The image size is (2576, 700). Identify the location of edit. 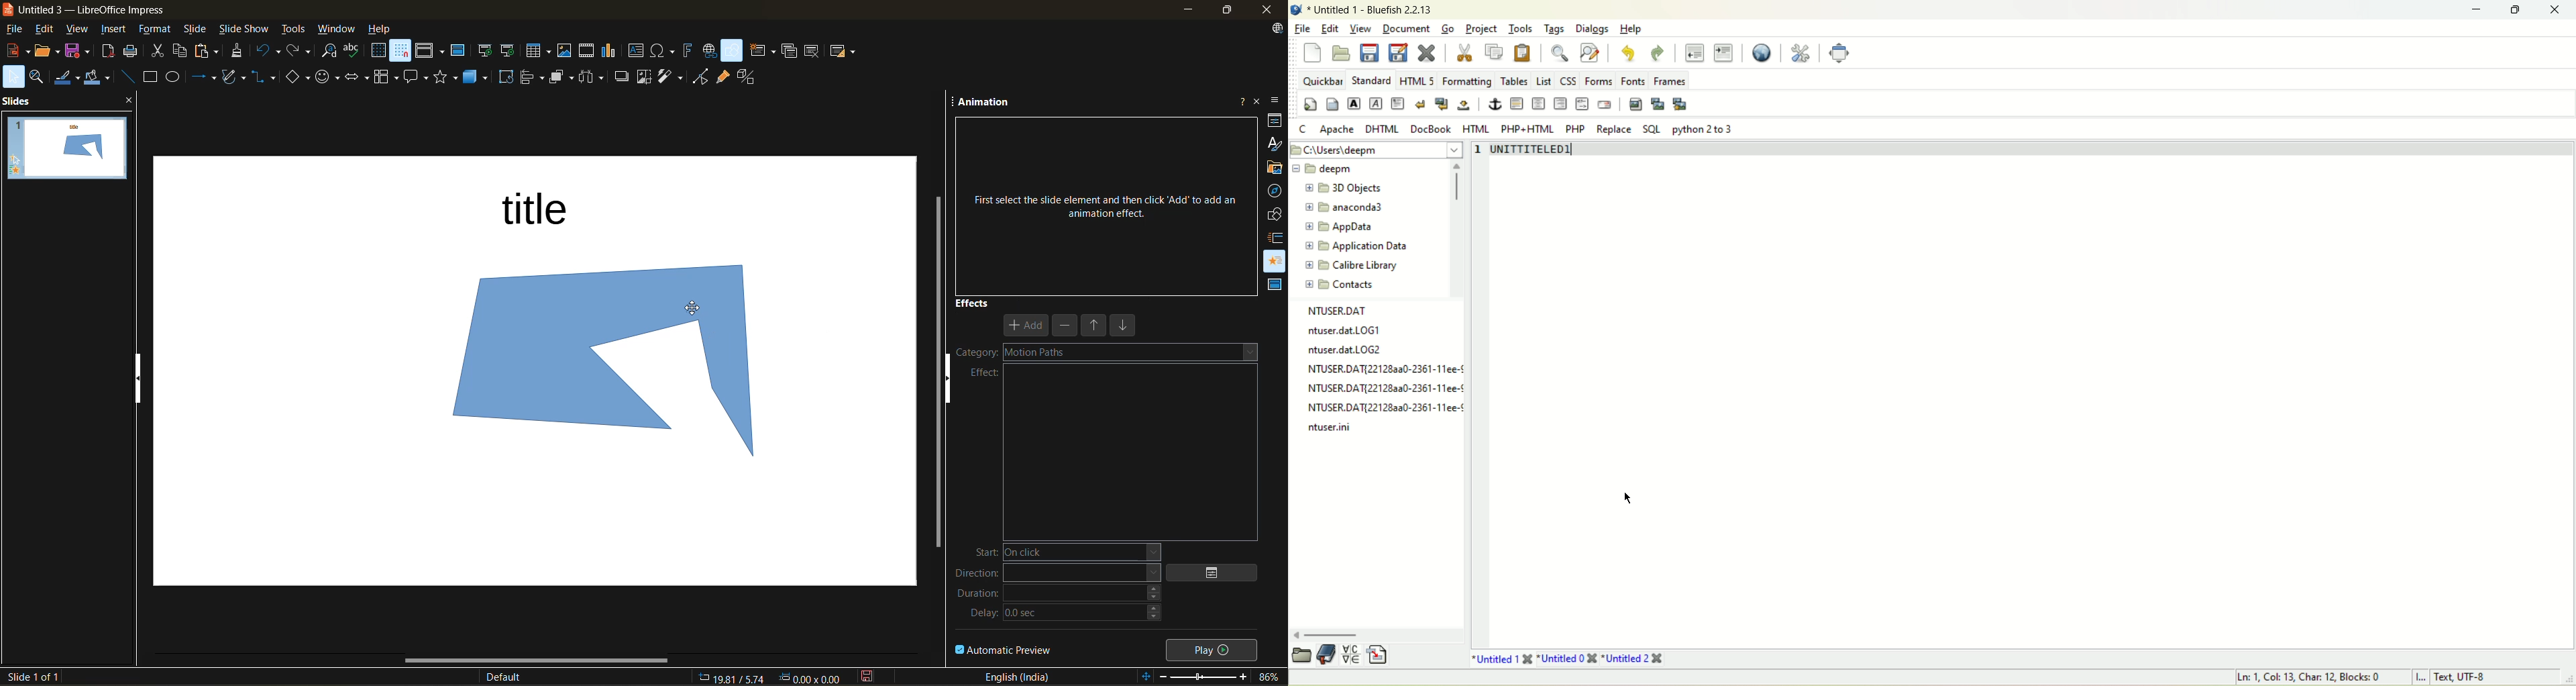
(1328, 29).